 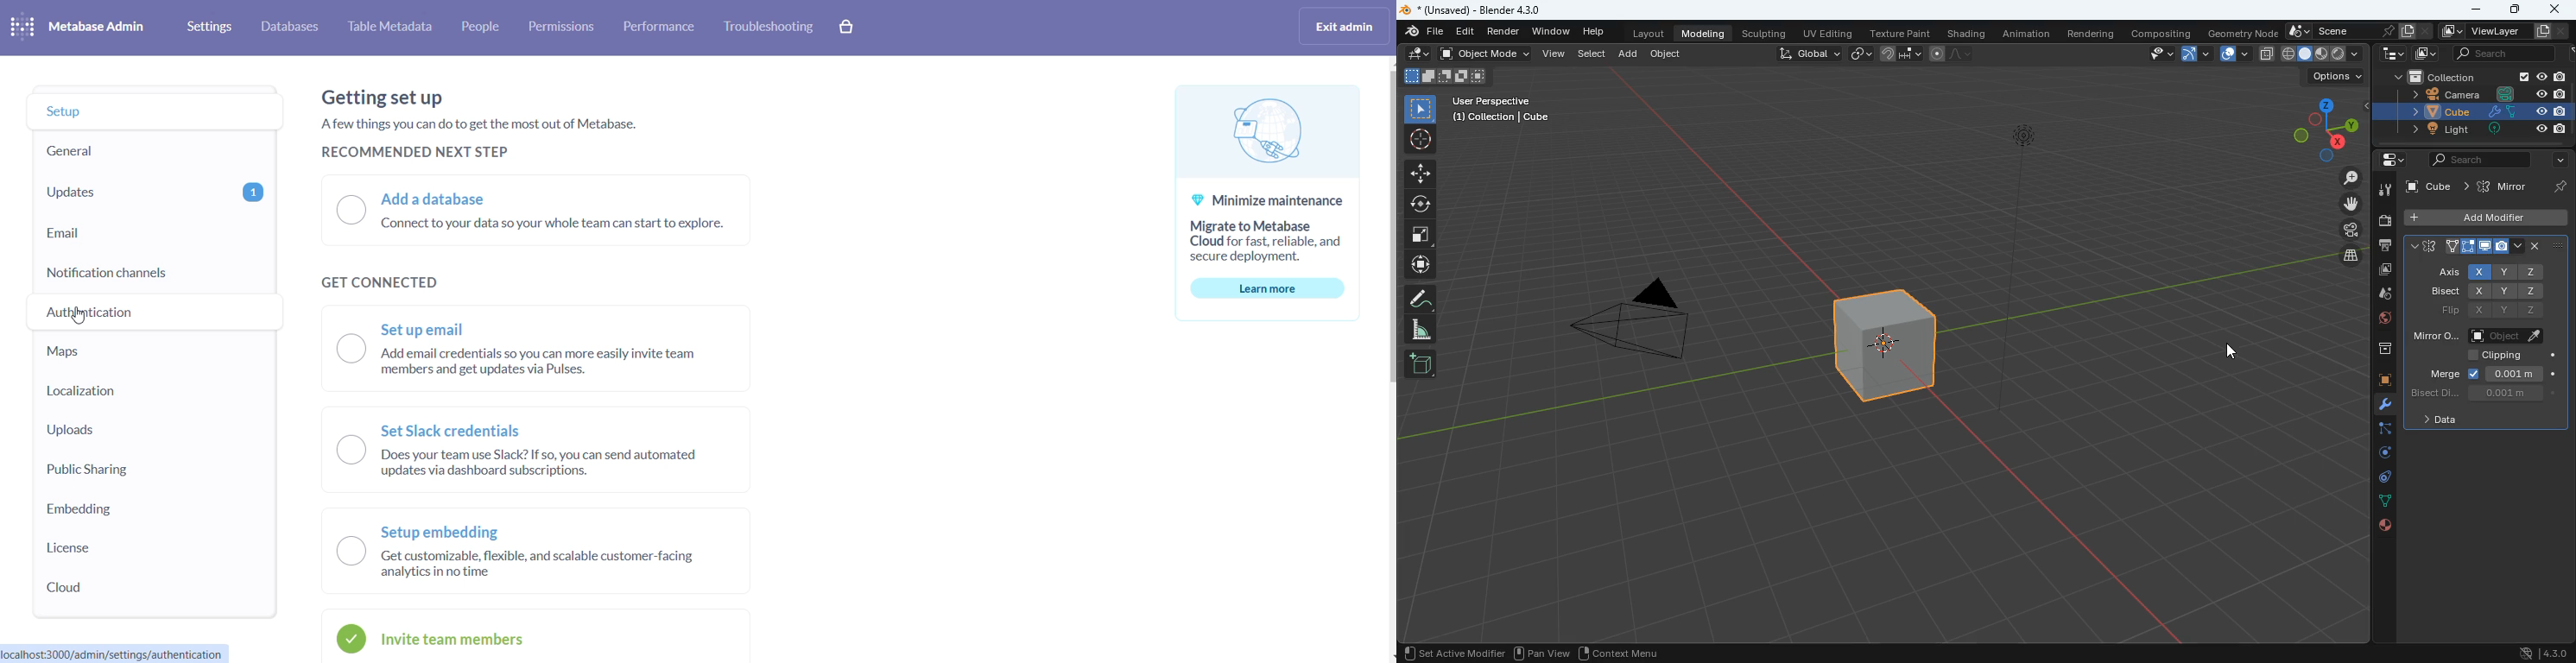 What do you see at coordinates (2323, 54) in the screenshot?
I see `cube type` at bounding box center [2323, 54].